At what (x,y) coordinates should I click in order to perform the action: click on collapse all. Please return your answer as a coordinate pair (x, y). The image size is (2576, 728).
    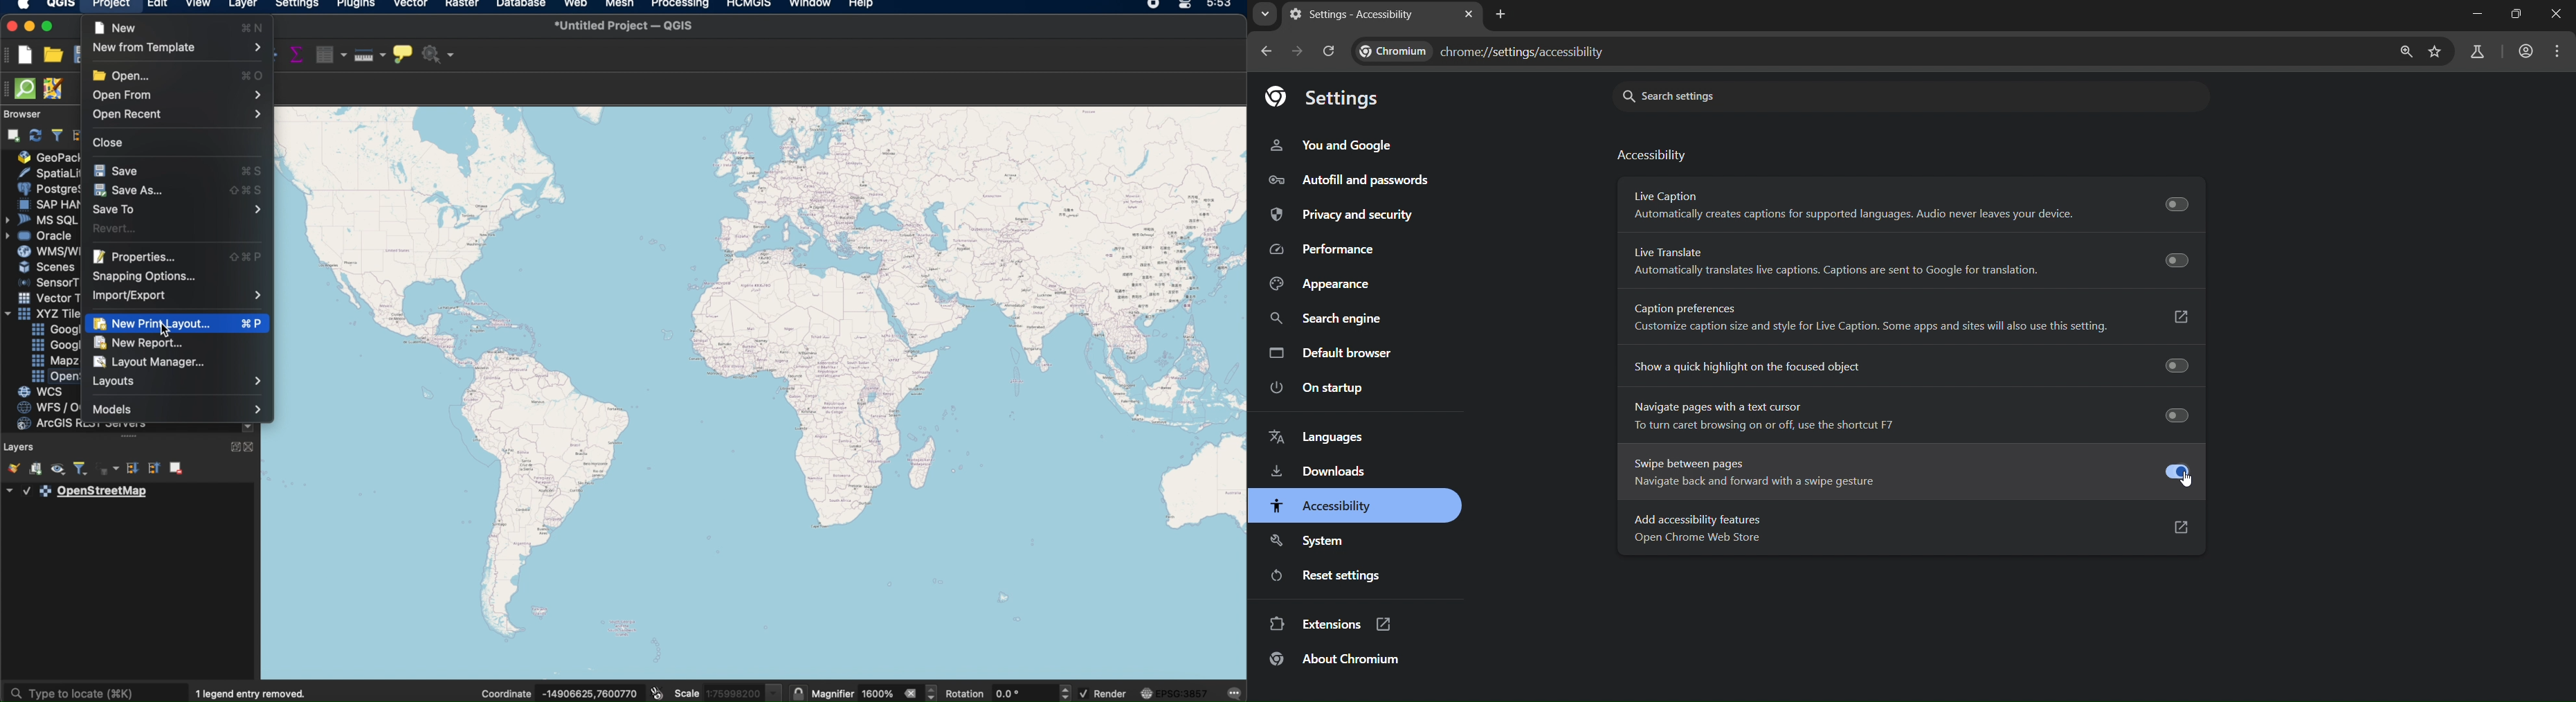
    Looking at the image, I should click on (154, 467).